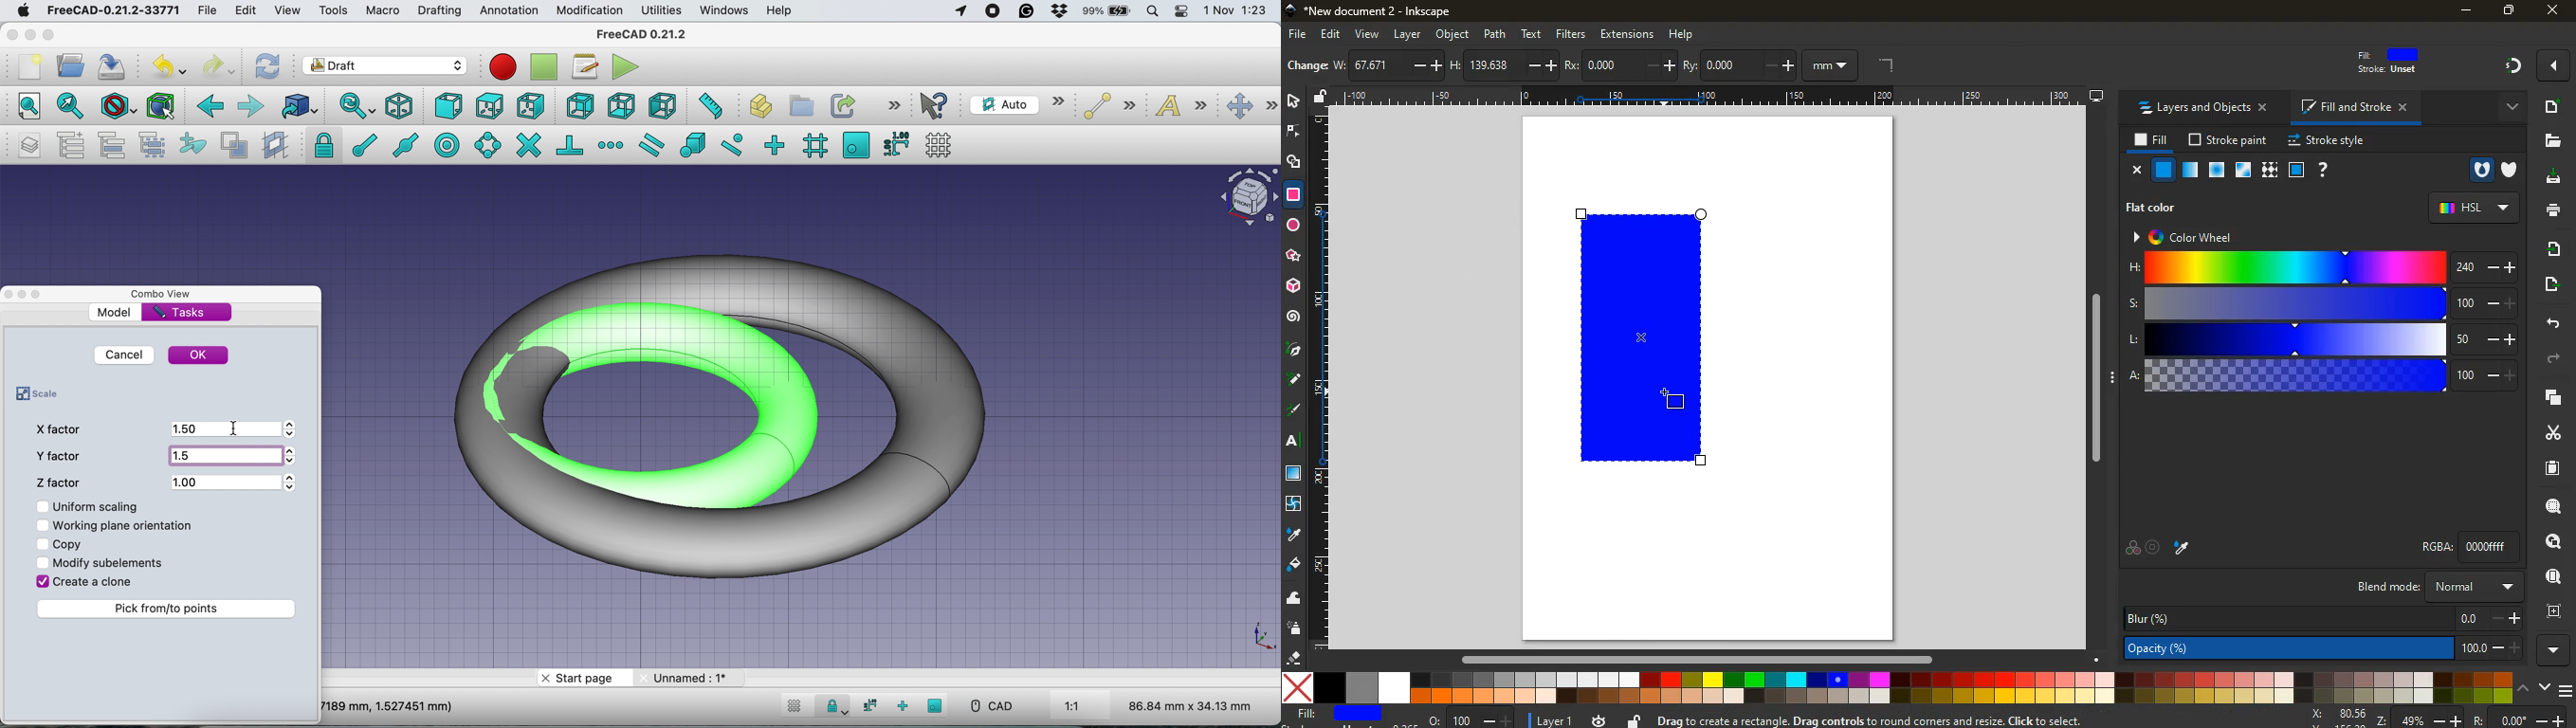  What do you see at coordinates (362, 144) in the screenshot?
I see `snap endpoint` at bounding box center [362, 144].